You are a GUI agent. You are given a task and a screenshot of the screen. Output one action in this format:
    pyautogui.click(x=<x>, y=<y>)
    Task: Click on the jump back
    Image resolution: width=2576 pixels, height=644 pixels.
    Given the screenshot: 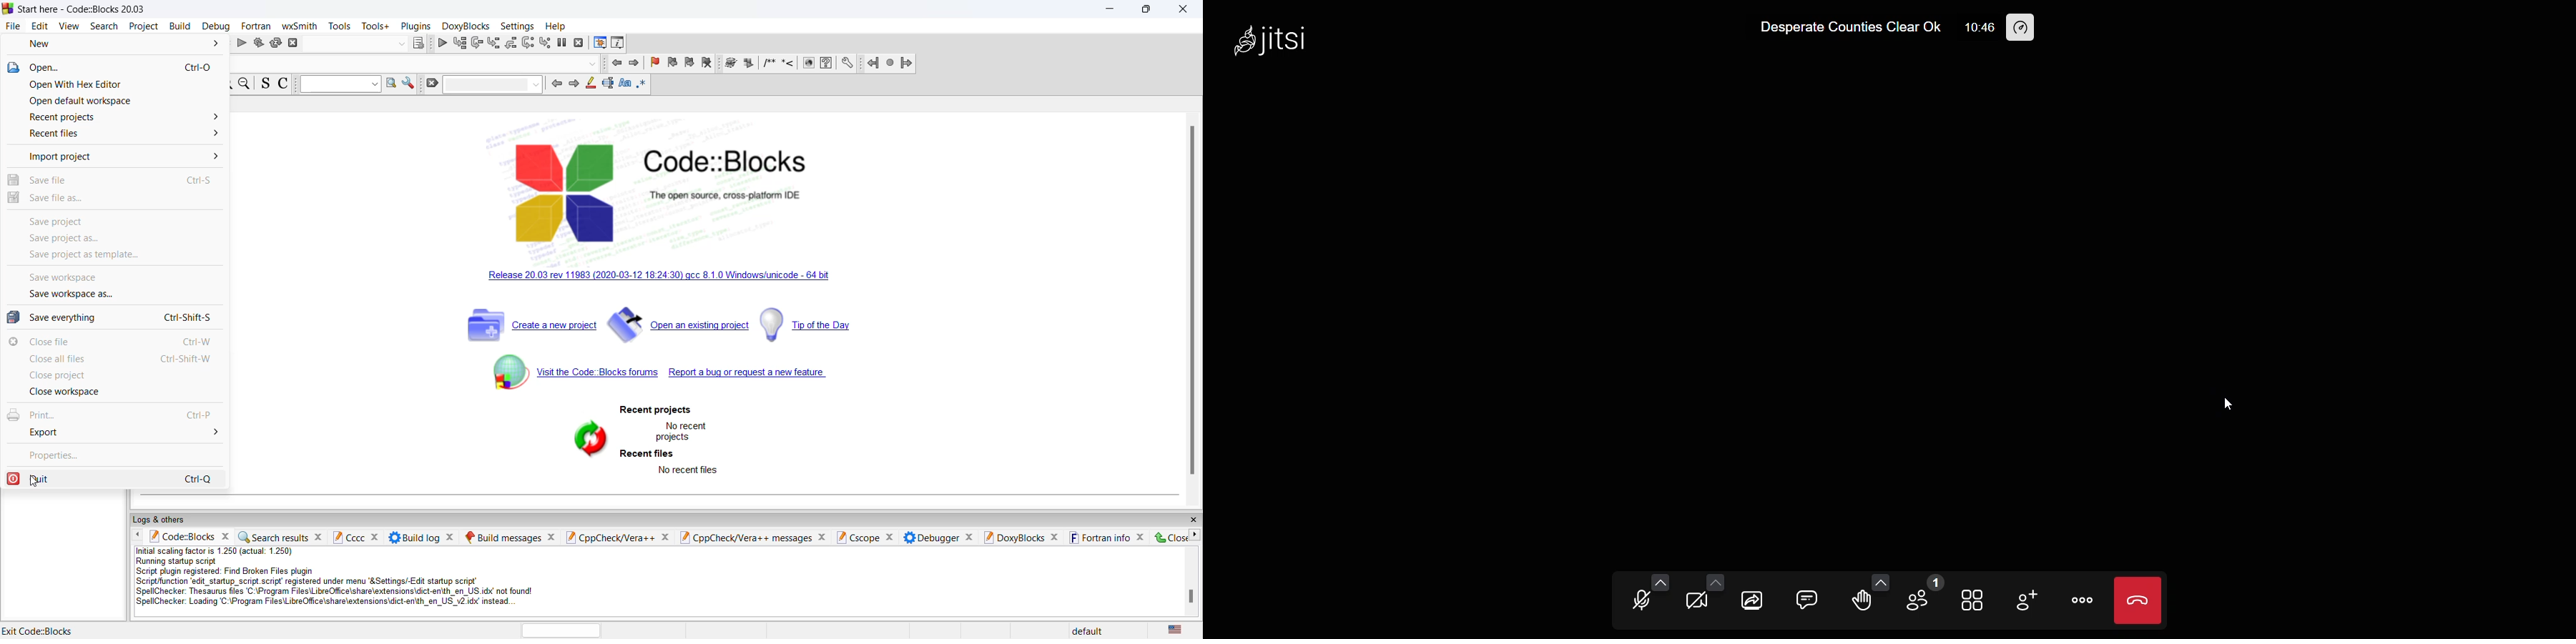 What is the action you would take?
    pyautogui.click(x=615, y=63)
    